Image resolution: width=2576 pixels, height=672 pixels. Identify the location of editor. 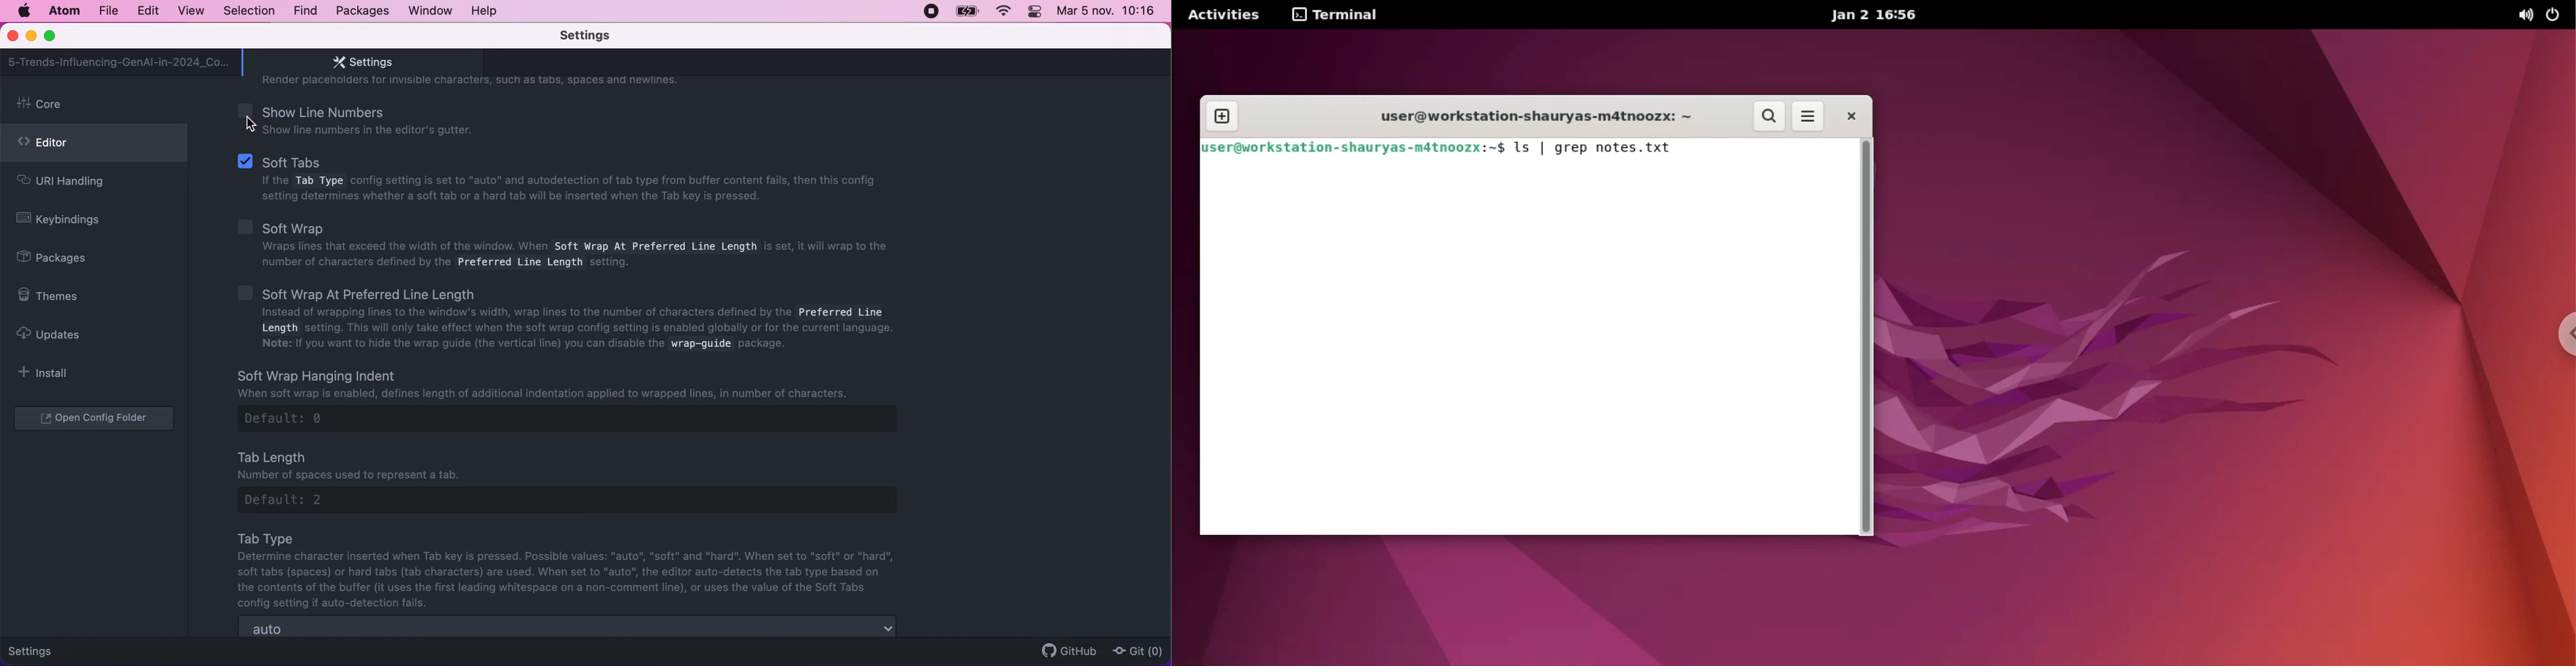
(94, 145).